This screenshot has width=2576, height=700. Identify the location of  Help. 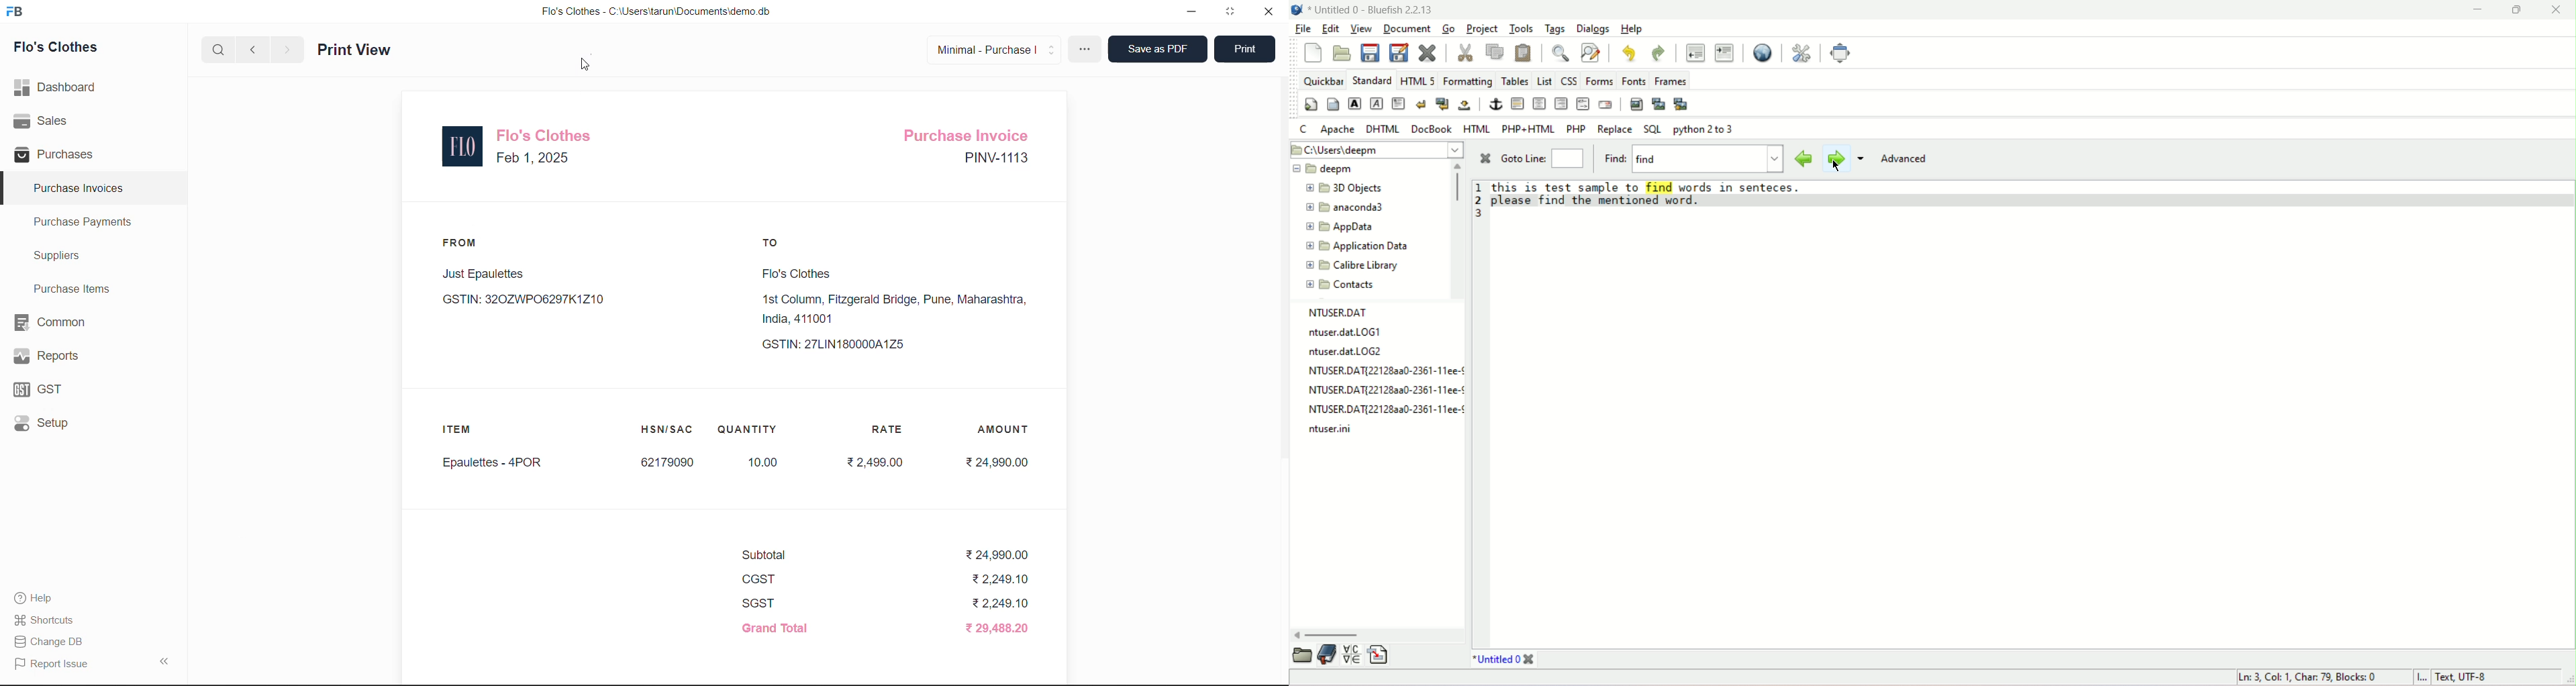
(45, 596).